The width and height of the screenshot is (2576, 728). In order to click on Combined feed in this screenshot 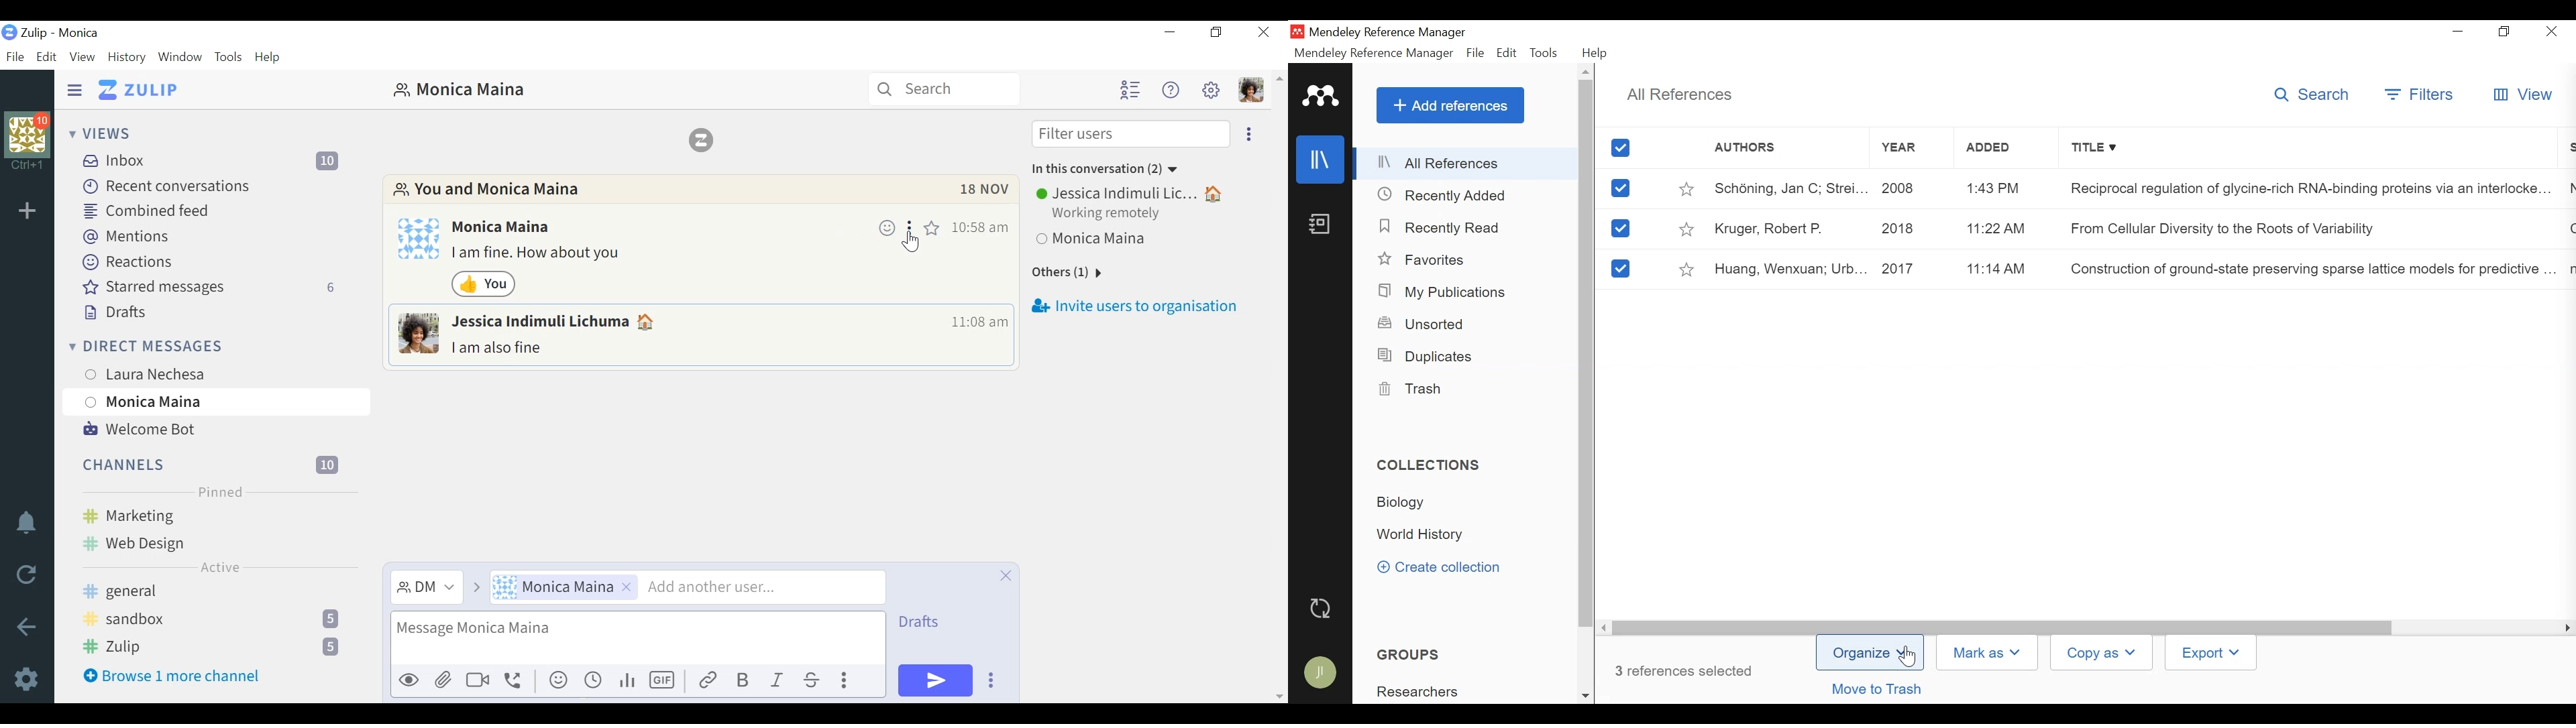, I will do `click(144, 209)`.